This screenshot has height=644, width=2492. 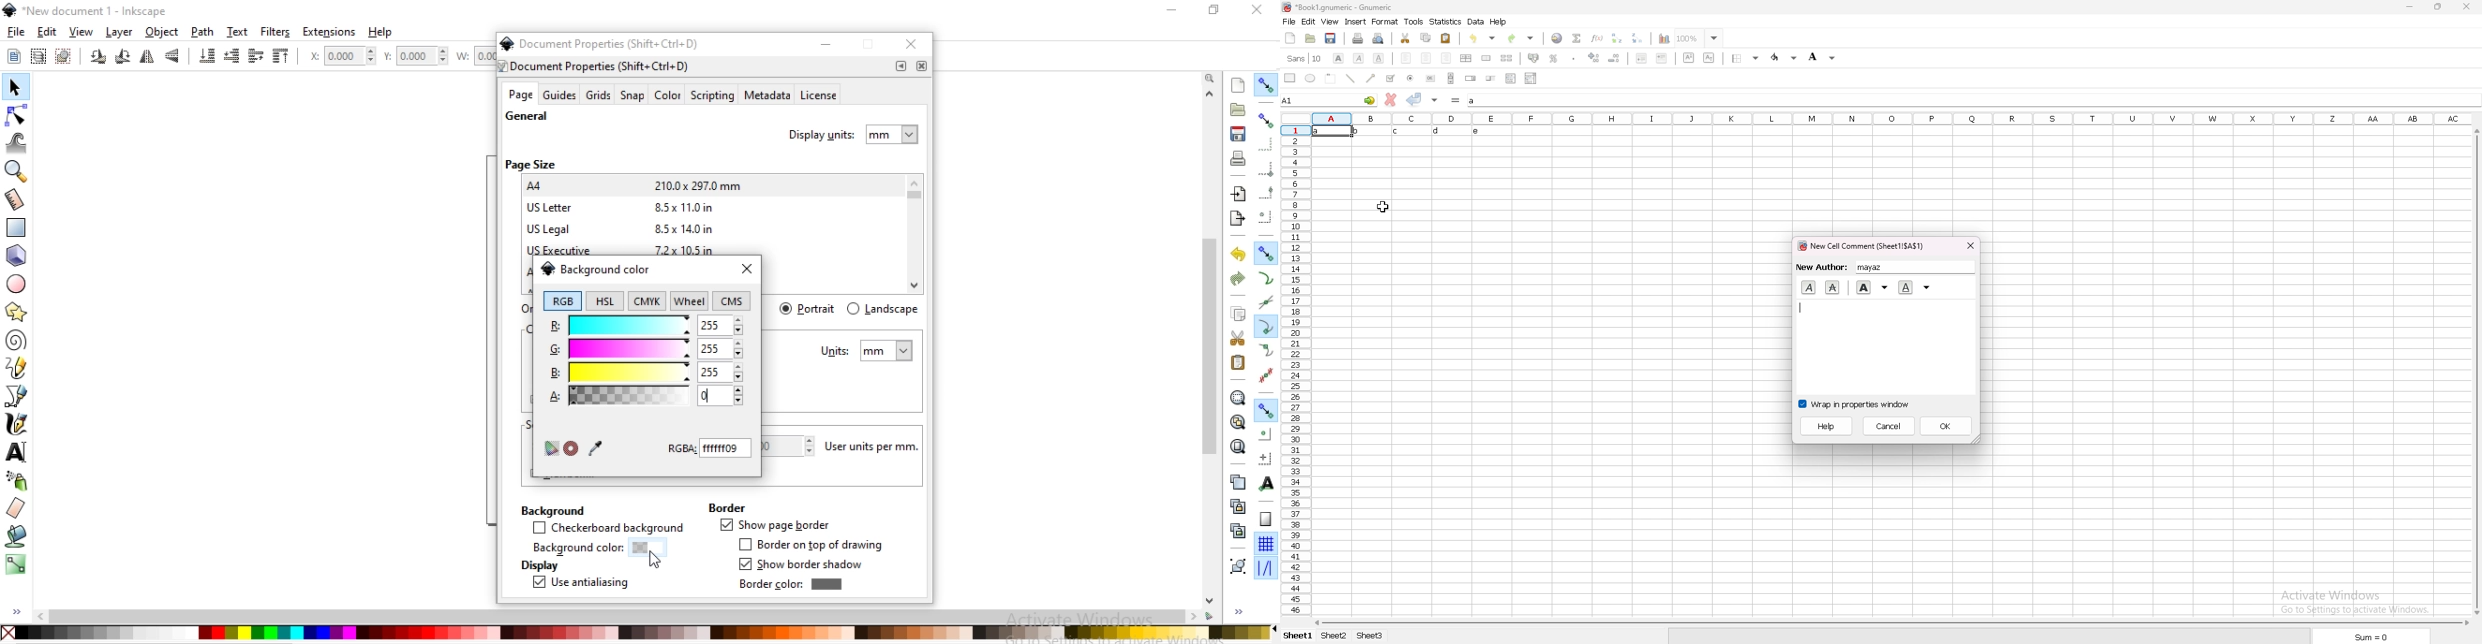 I want to click on cursor, so click(x=656, y=562).